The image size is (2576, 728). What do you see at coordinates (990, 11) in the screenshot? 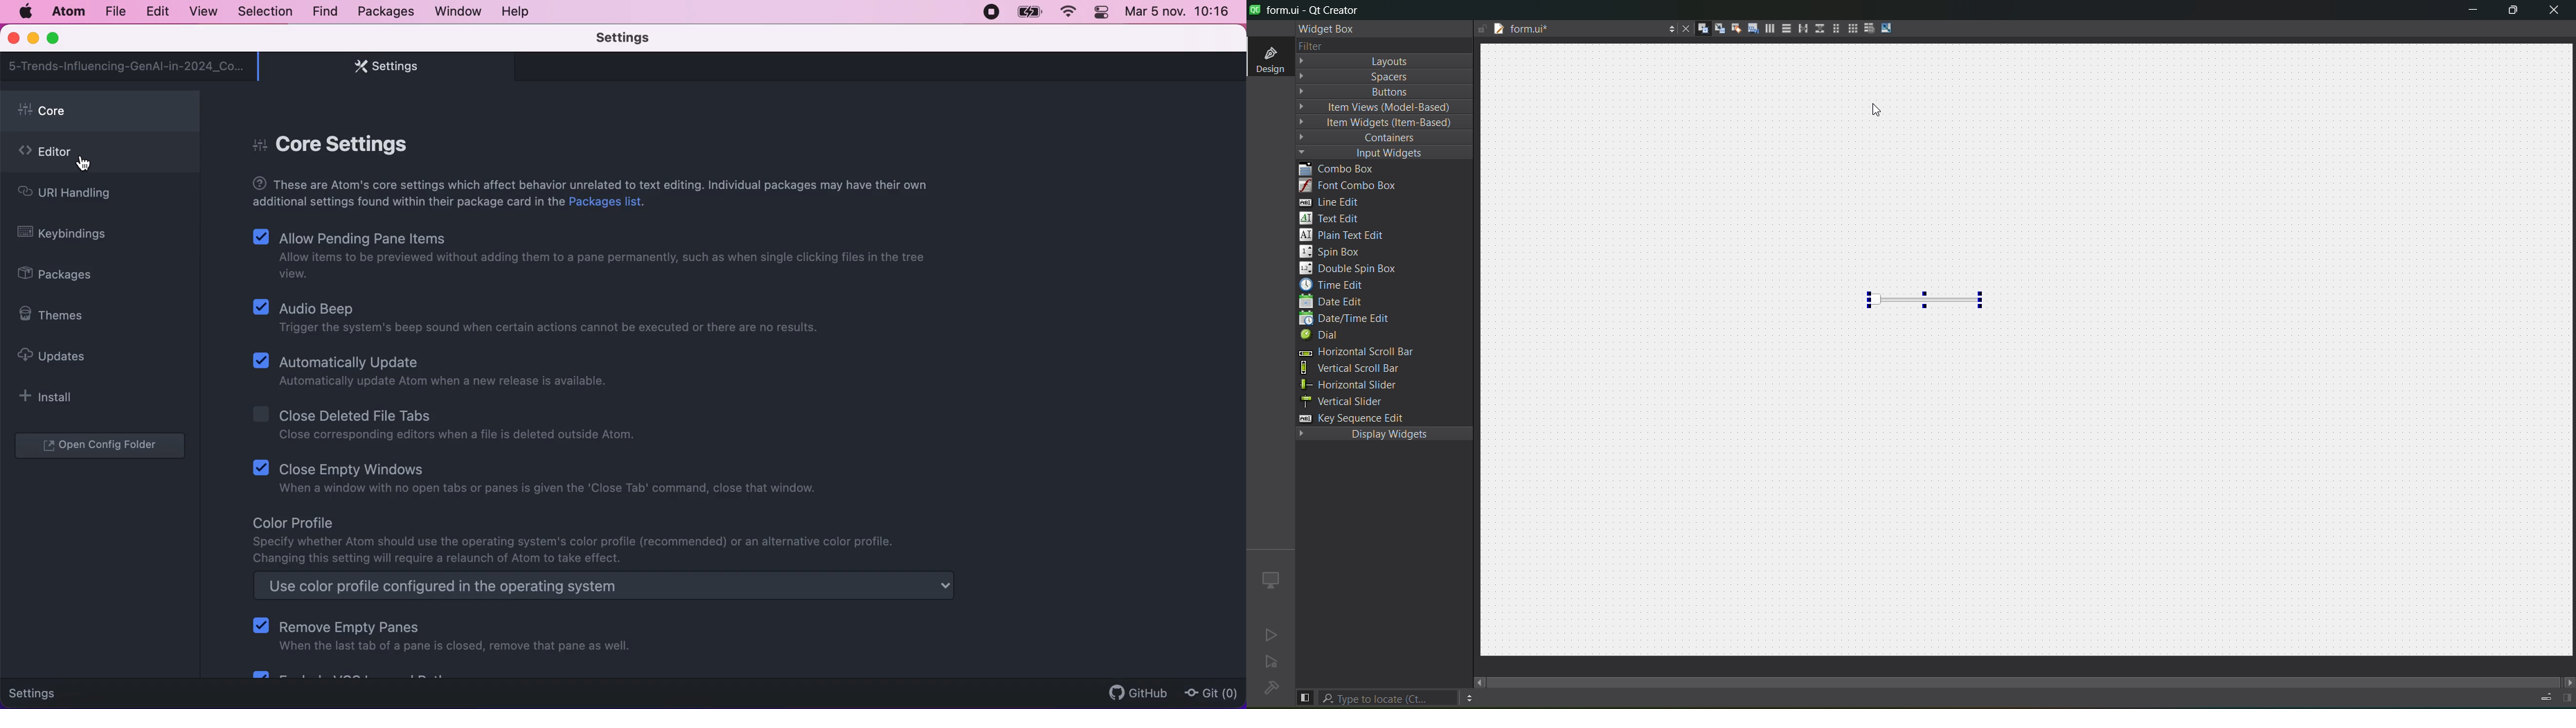
I see `recording stopped` at bounding box center [990, 11].